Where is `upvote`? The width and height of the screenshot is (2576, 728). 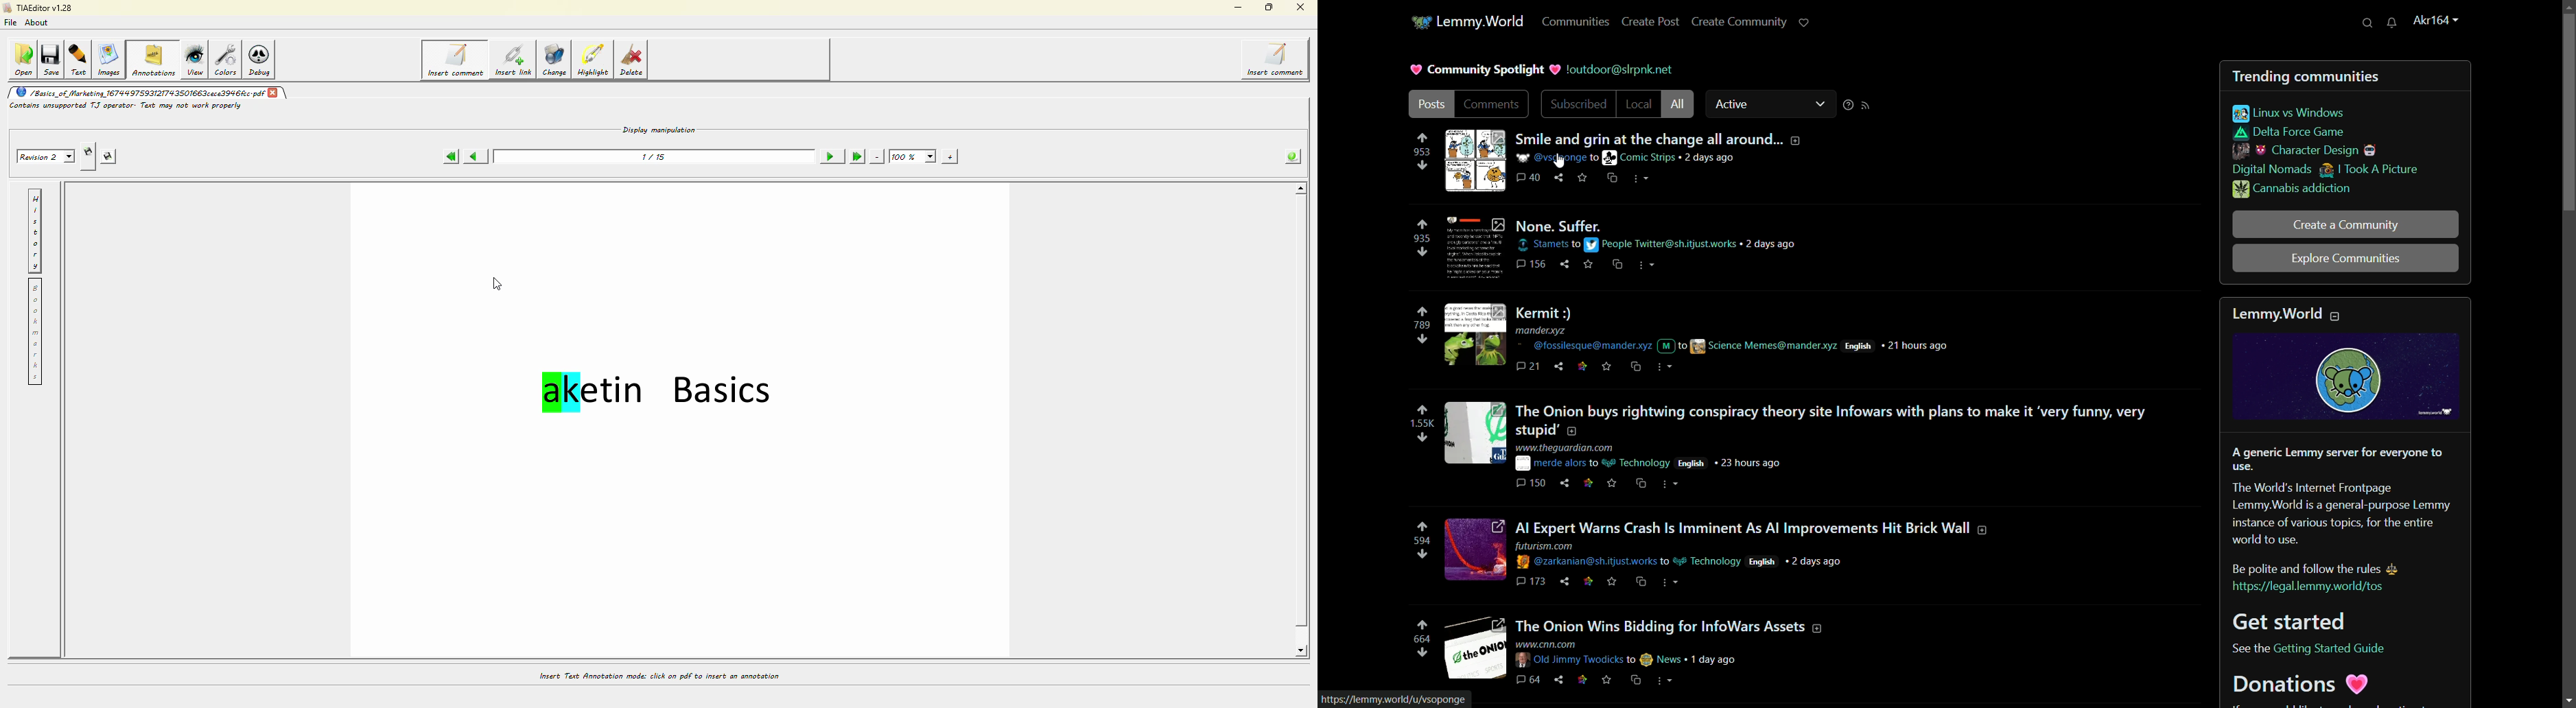
upvote is located at coordinates (1422, 138).